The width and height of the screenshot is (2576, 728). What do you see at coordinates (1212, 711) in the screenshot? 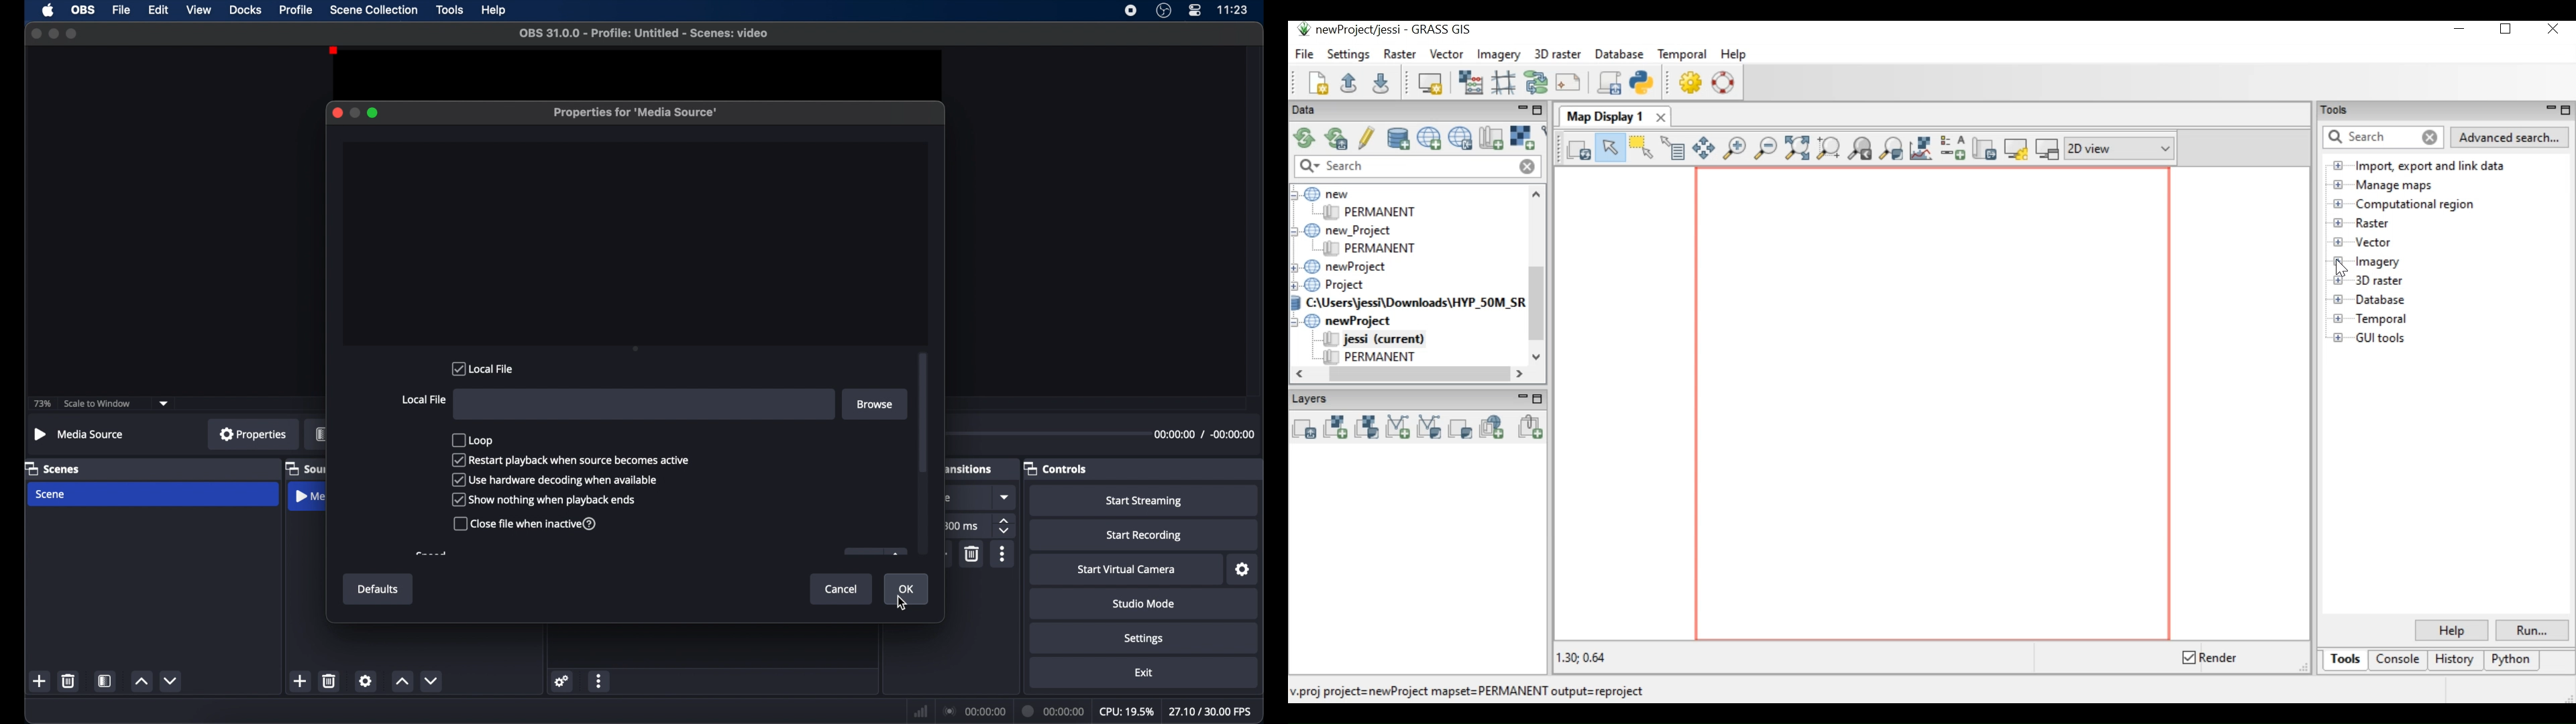
I see `fps` at bounding box center [1212, 711].